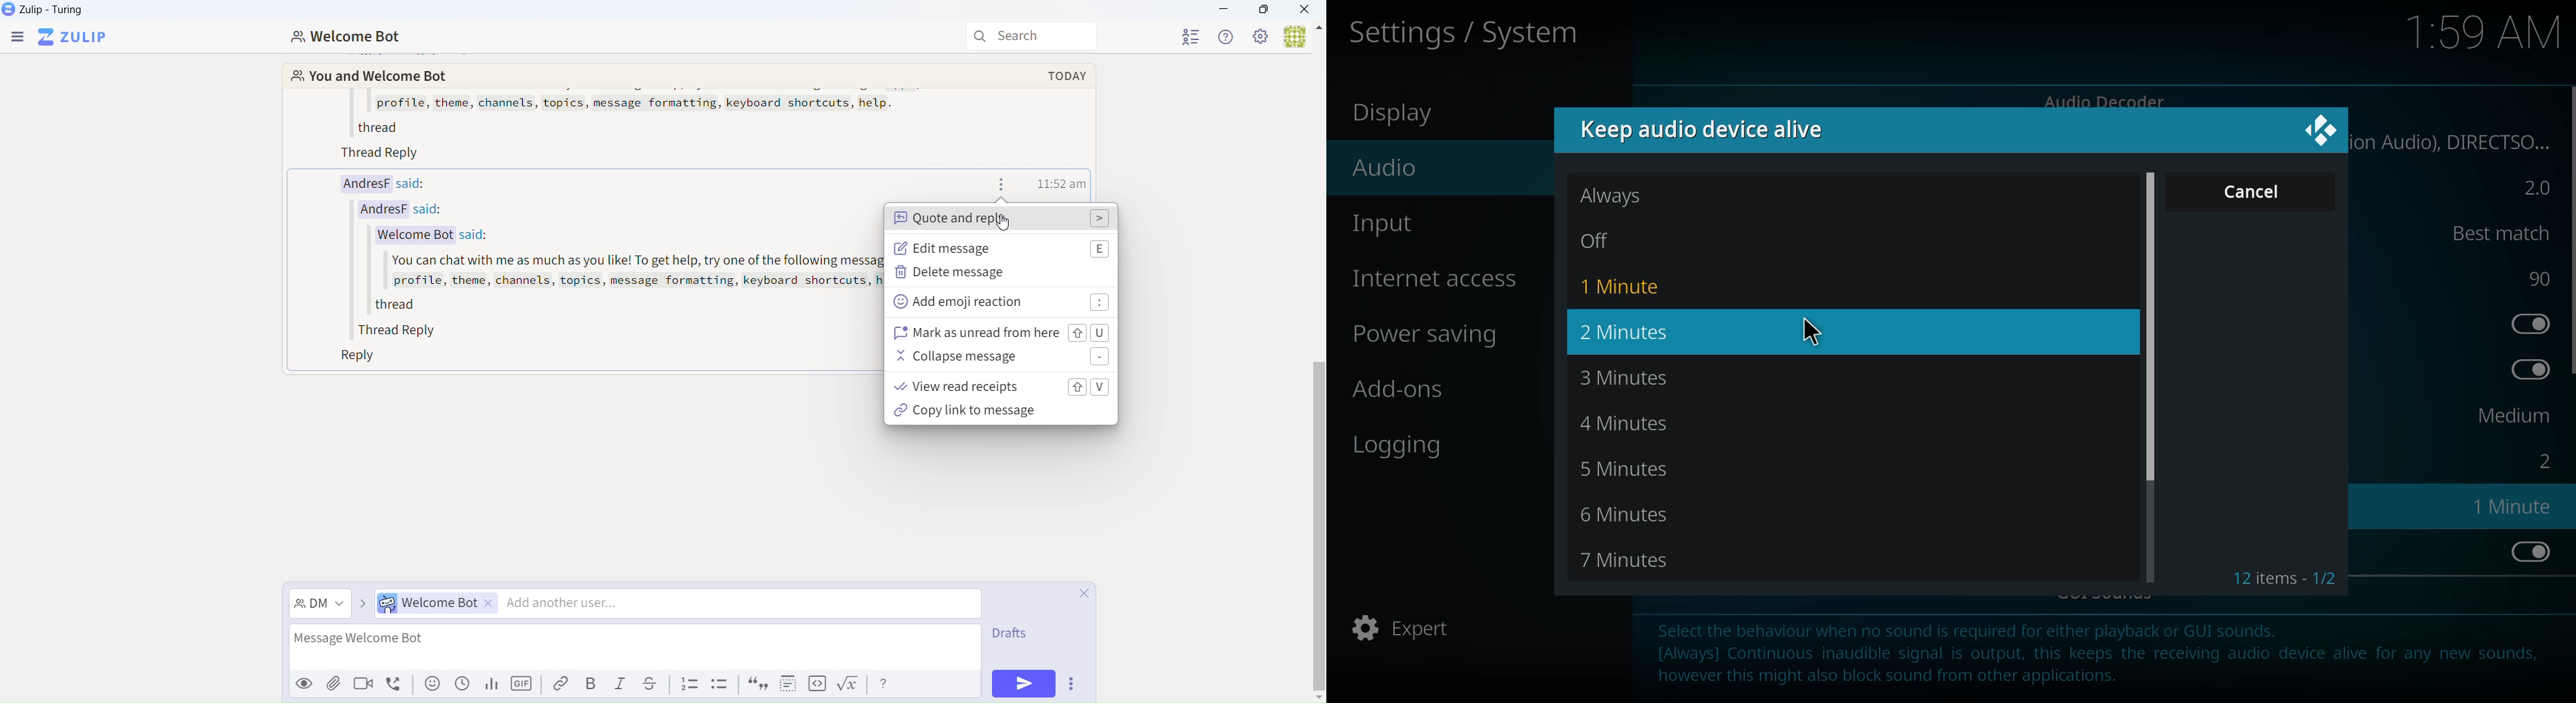  What do you see at coordinates (1386, 225) in the screenshot?
I see `input` at bounding box center [1386, 225].